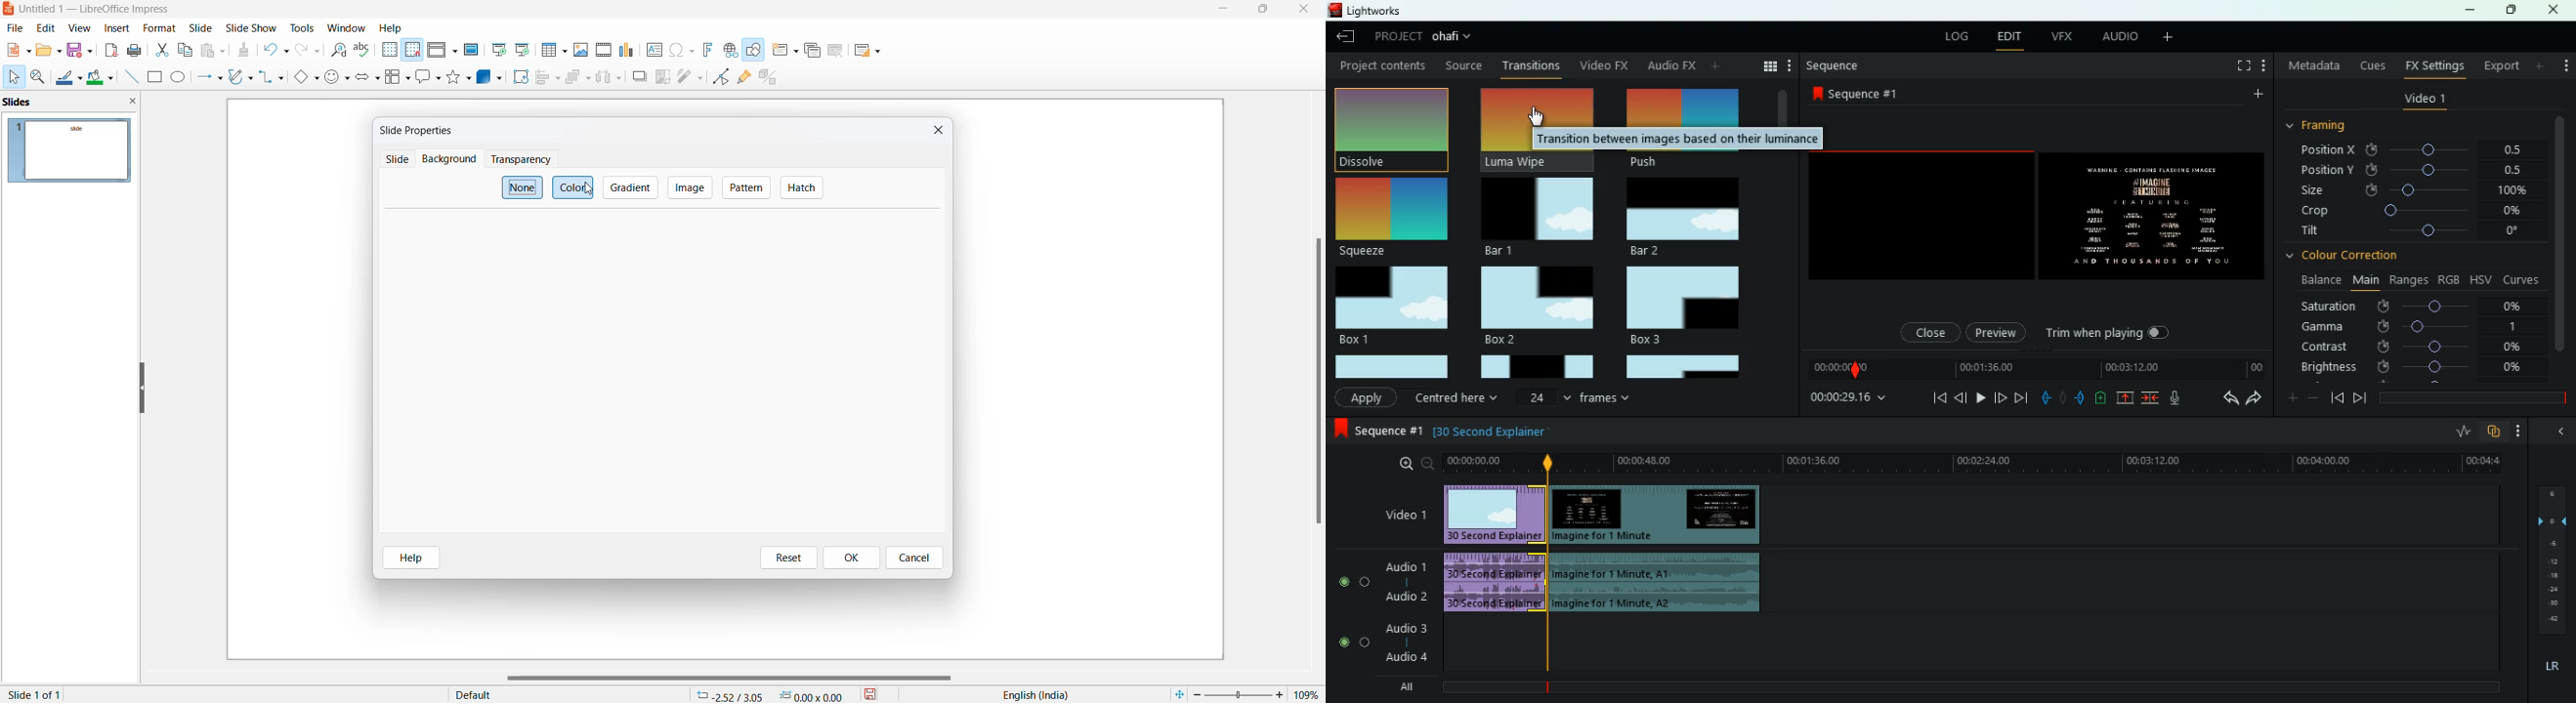  I want to click on snap to grid, so click(412, 51).